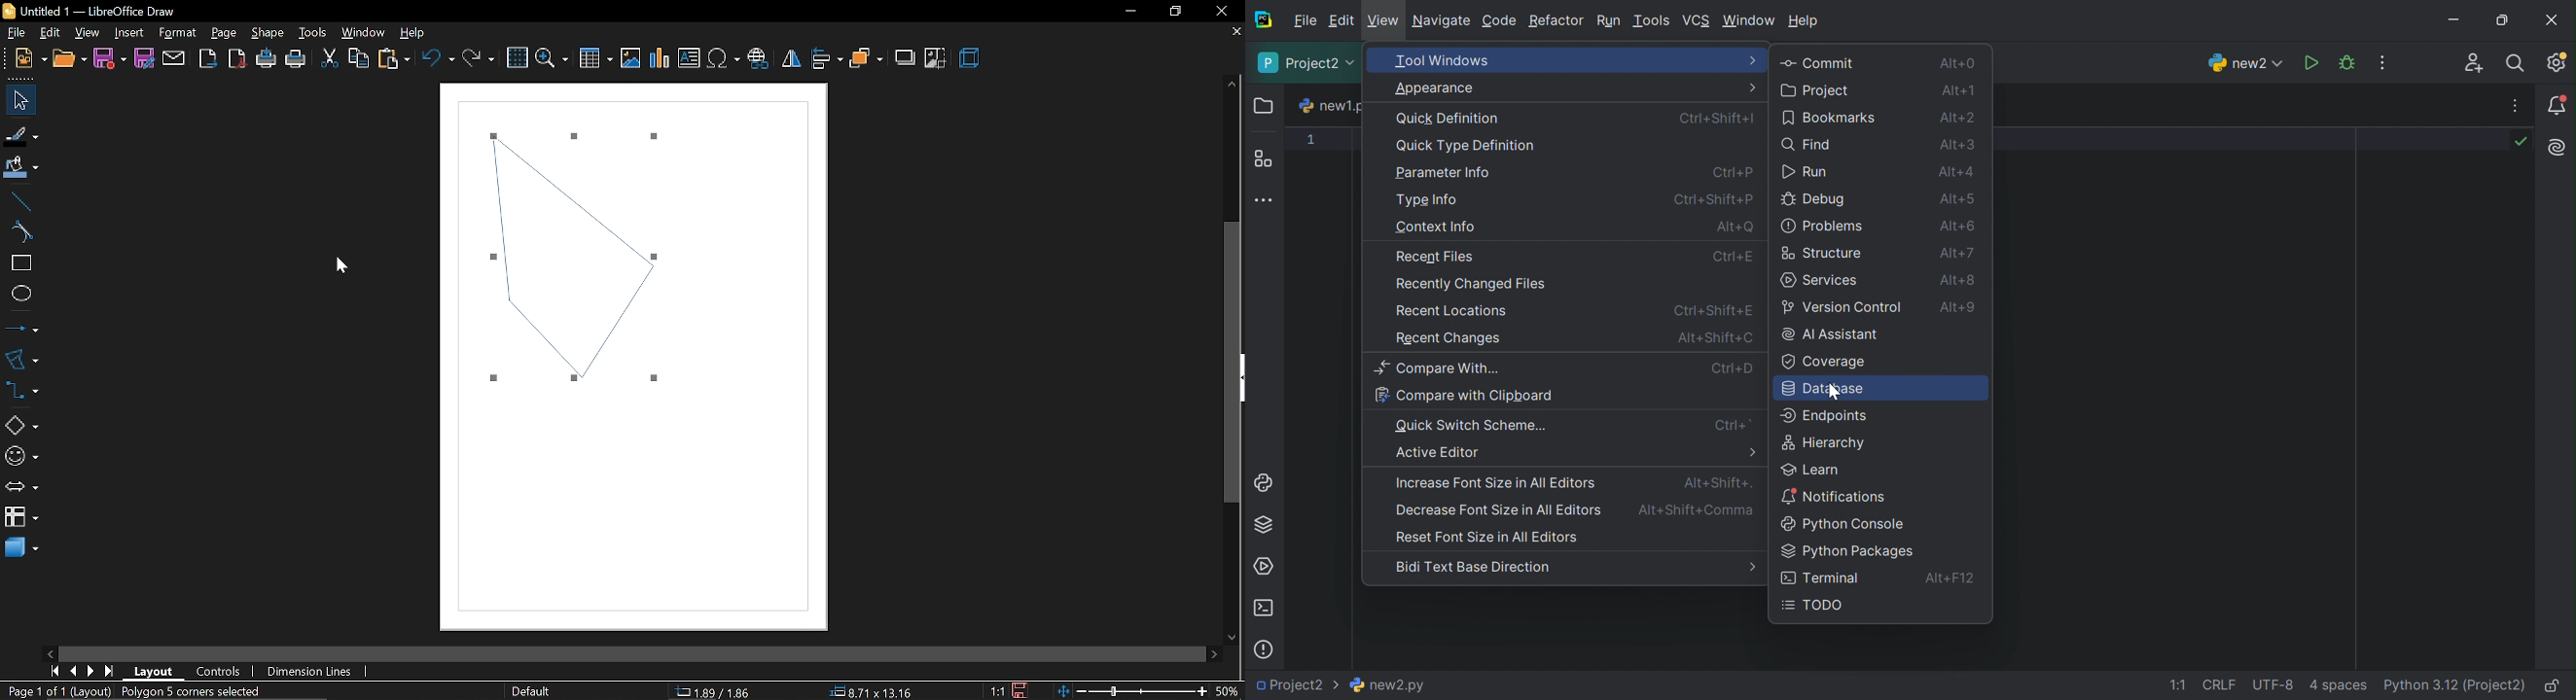 The image size is (2576, 700). I want to click on window, so click(362, 33).